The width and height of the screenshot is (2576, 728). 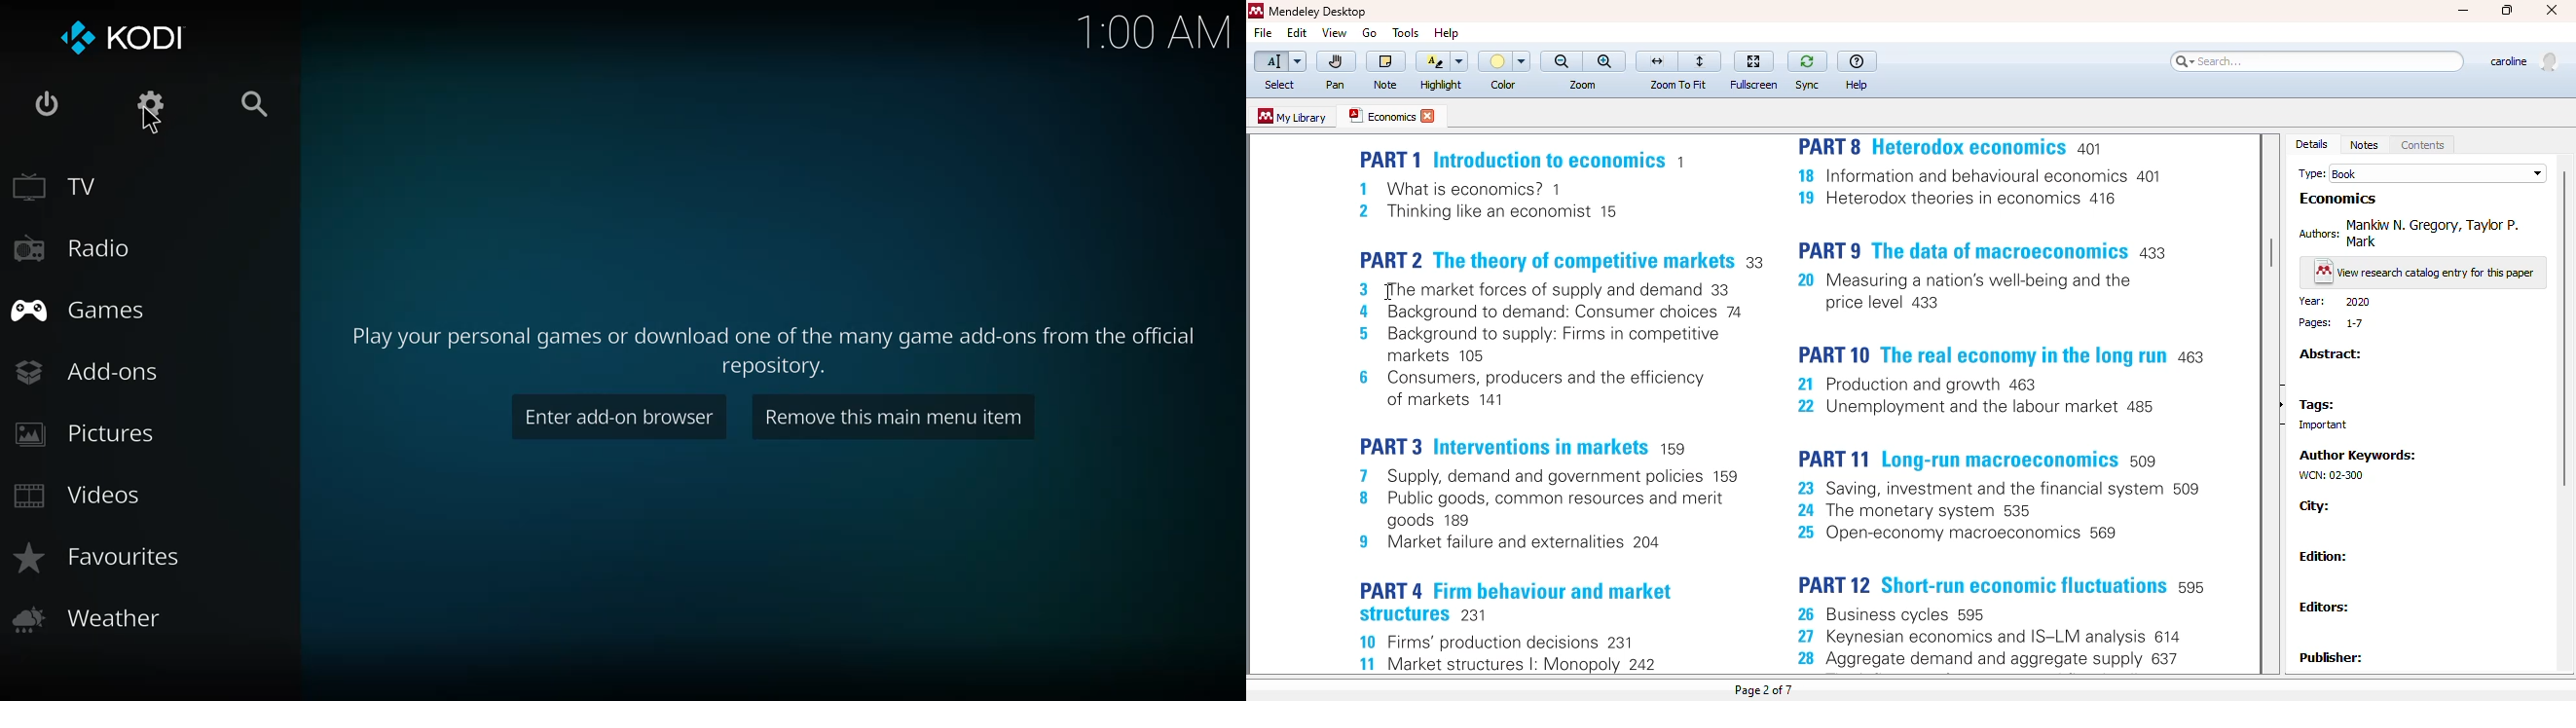 I want to click on fit to page, so click(x=1702, y=61).